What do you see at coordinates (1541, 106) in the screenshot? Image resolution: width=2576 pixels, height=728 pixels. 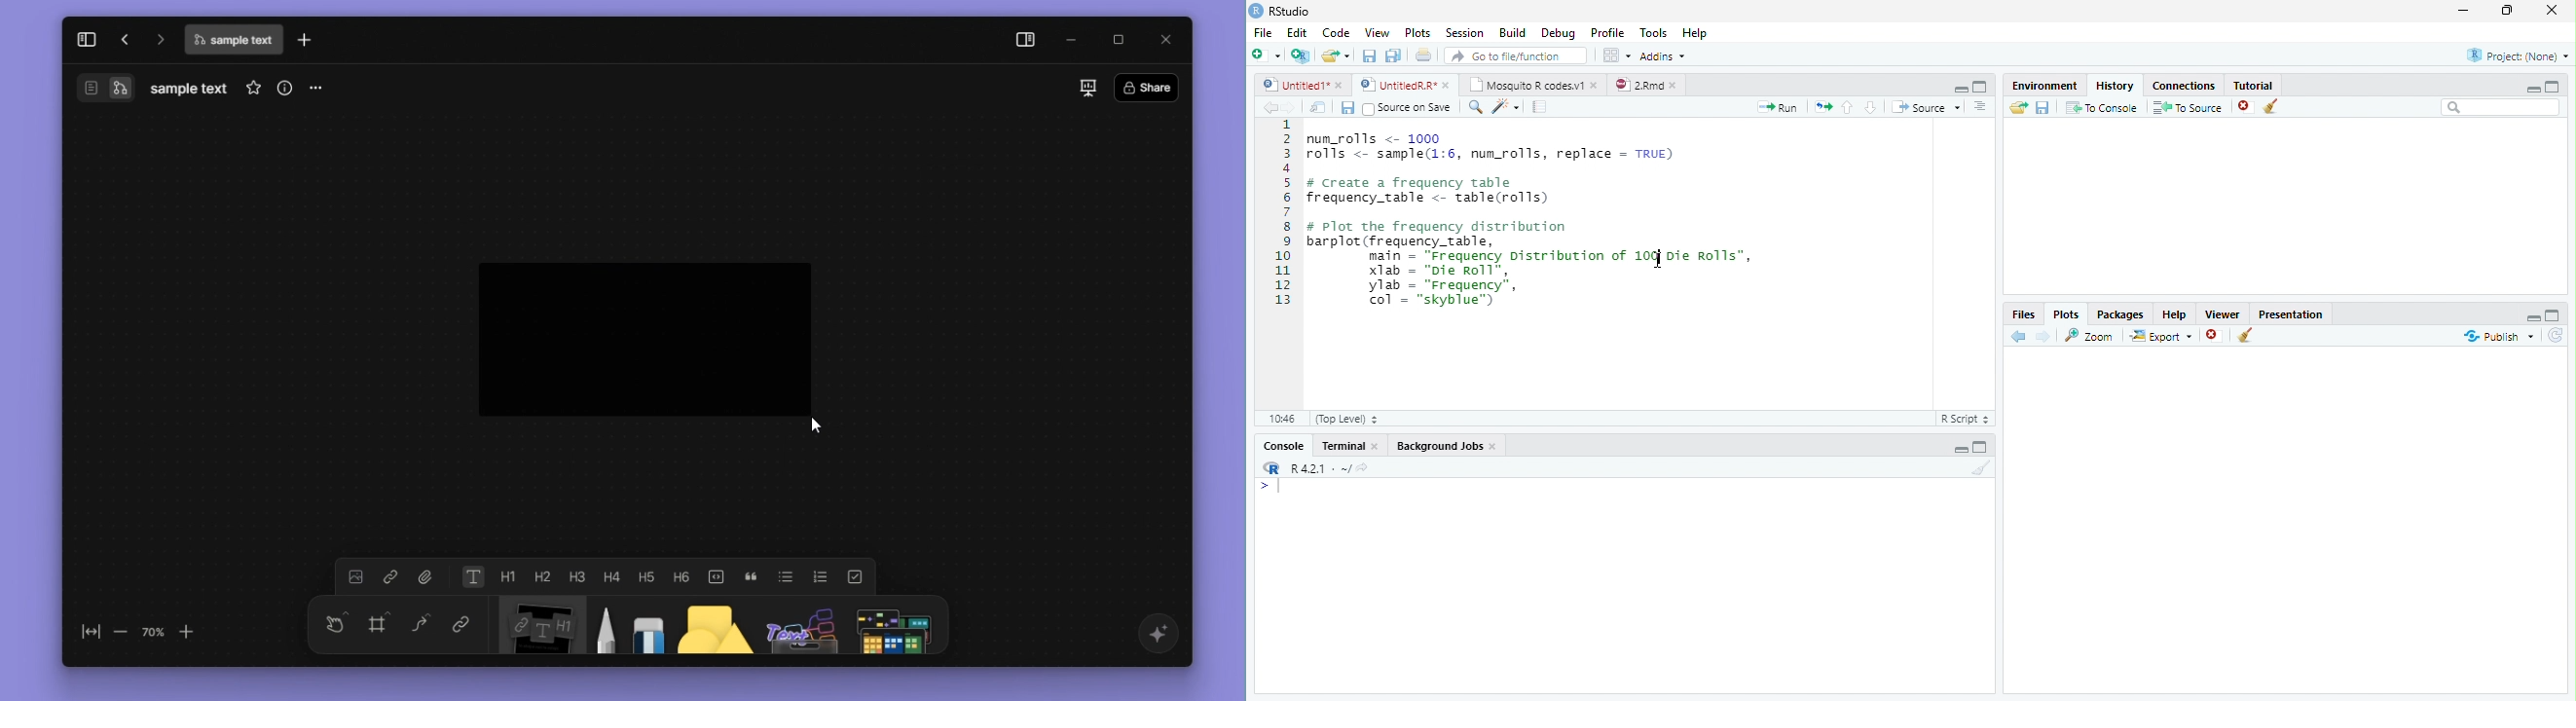 I see `Compile Report` at bounding box center [1541, 106].